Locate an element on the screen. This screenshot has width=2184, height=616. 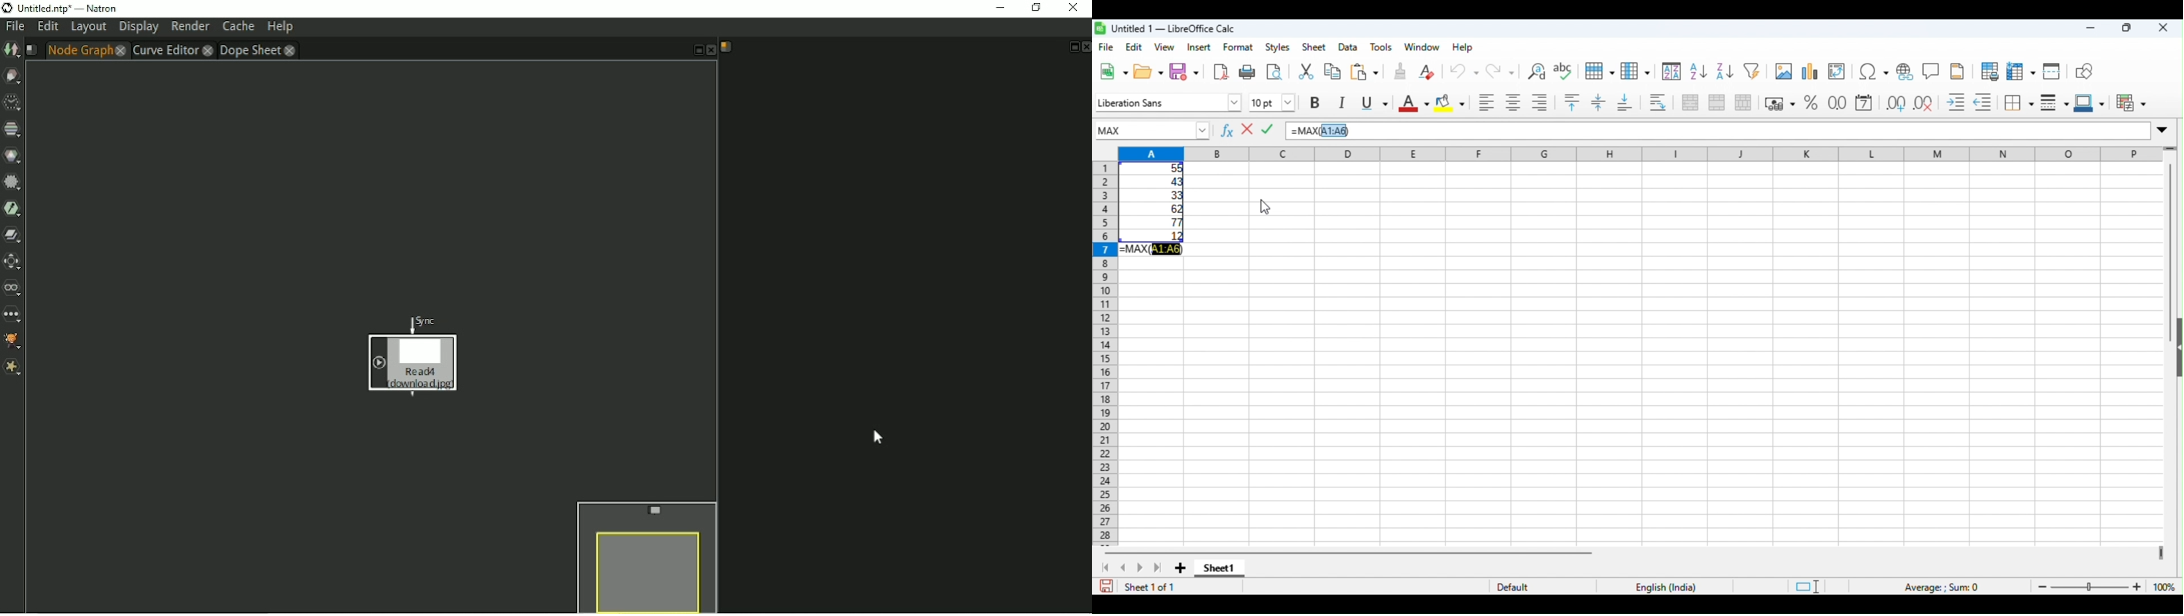
font color is located at coordinates (1413, 103).